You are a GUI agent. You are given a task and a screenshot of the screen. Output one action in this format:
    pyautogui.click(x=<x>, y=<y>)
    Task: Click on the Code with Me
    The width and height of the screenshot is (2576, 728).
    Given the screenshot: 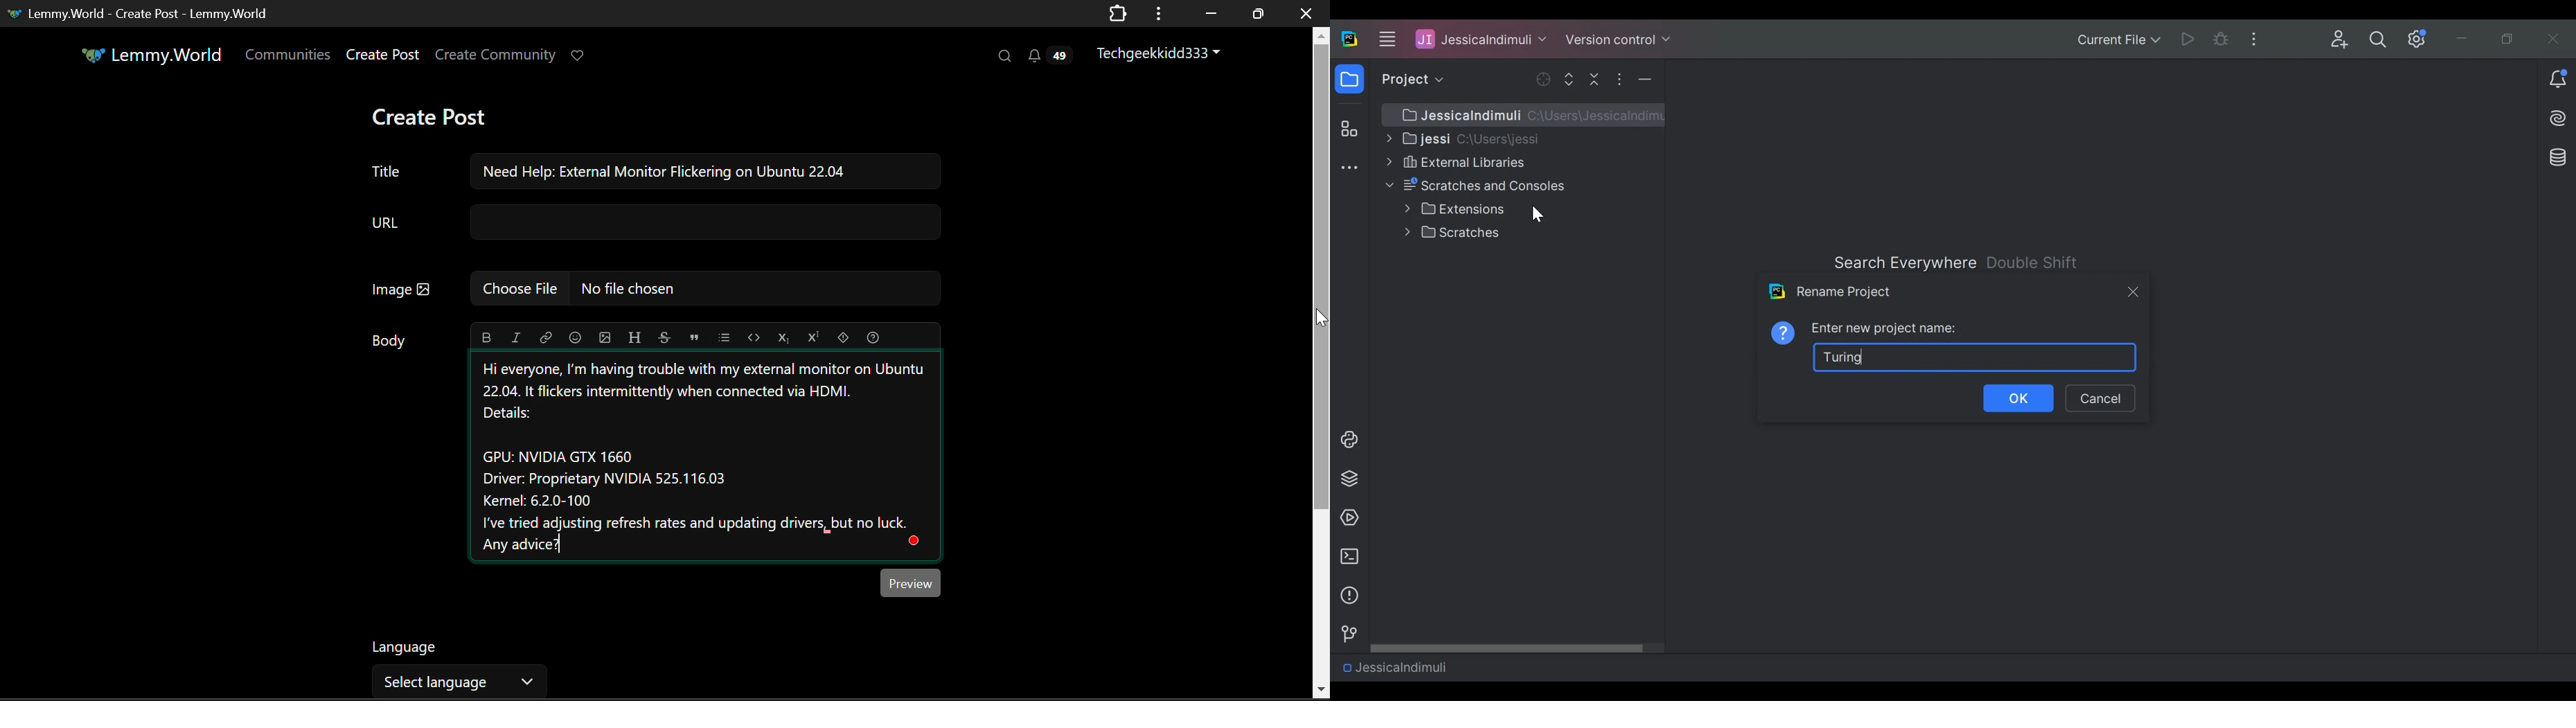 What is the action you would take?
    pyautogui.click(x=2340, y=40)
    